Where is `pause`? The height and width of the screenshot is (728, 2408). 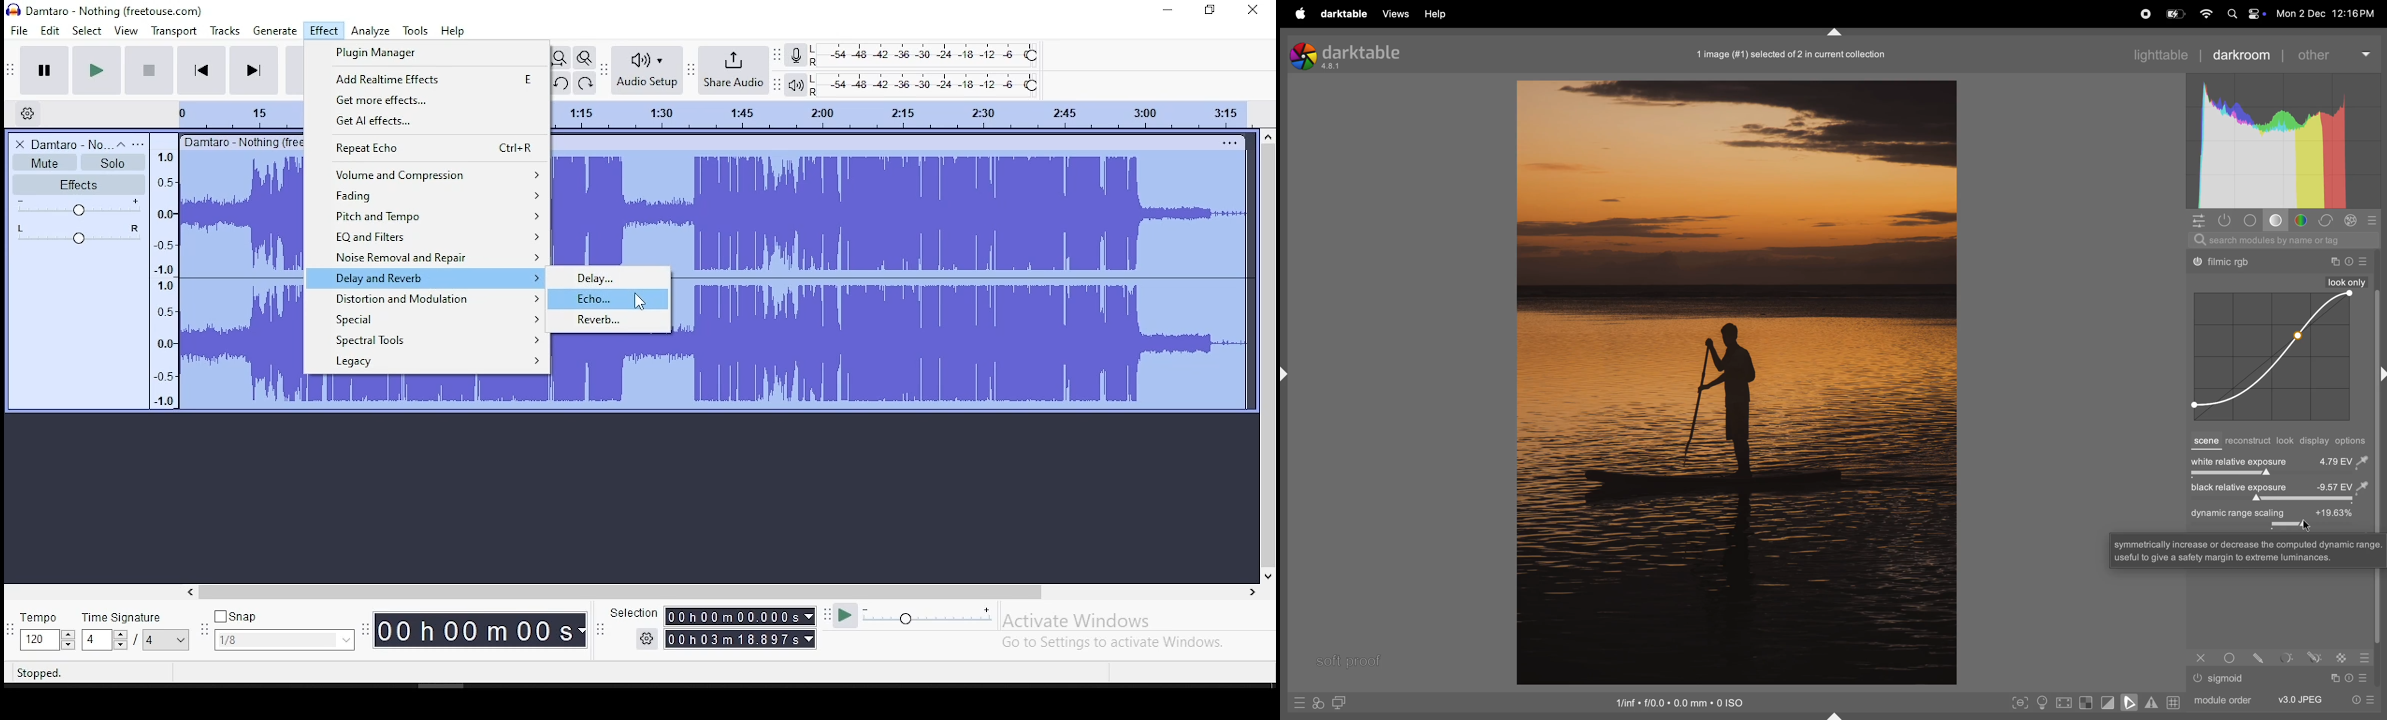
pause is located at coordinates (46, 69).